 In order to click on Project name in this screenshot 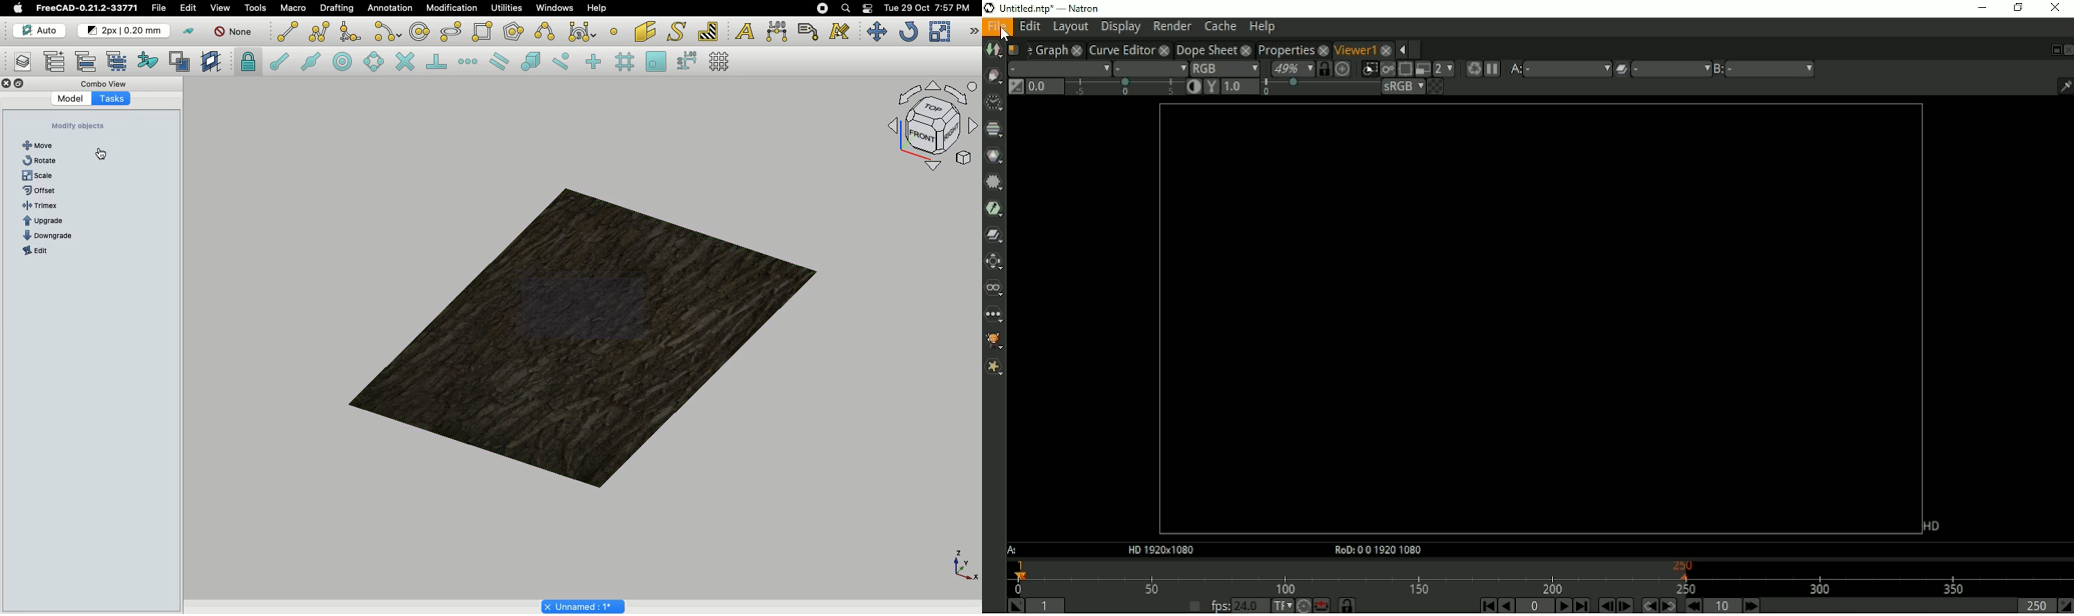, I will do `click(585, 605)`.